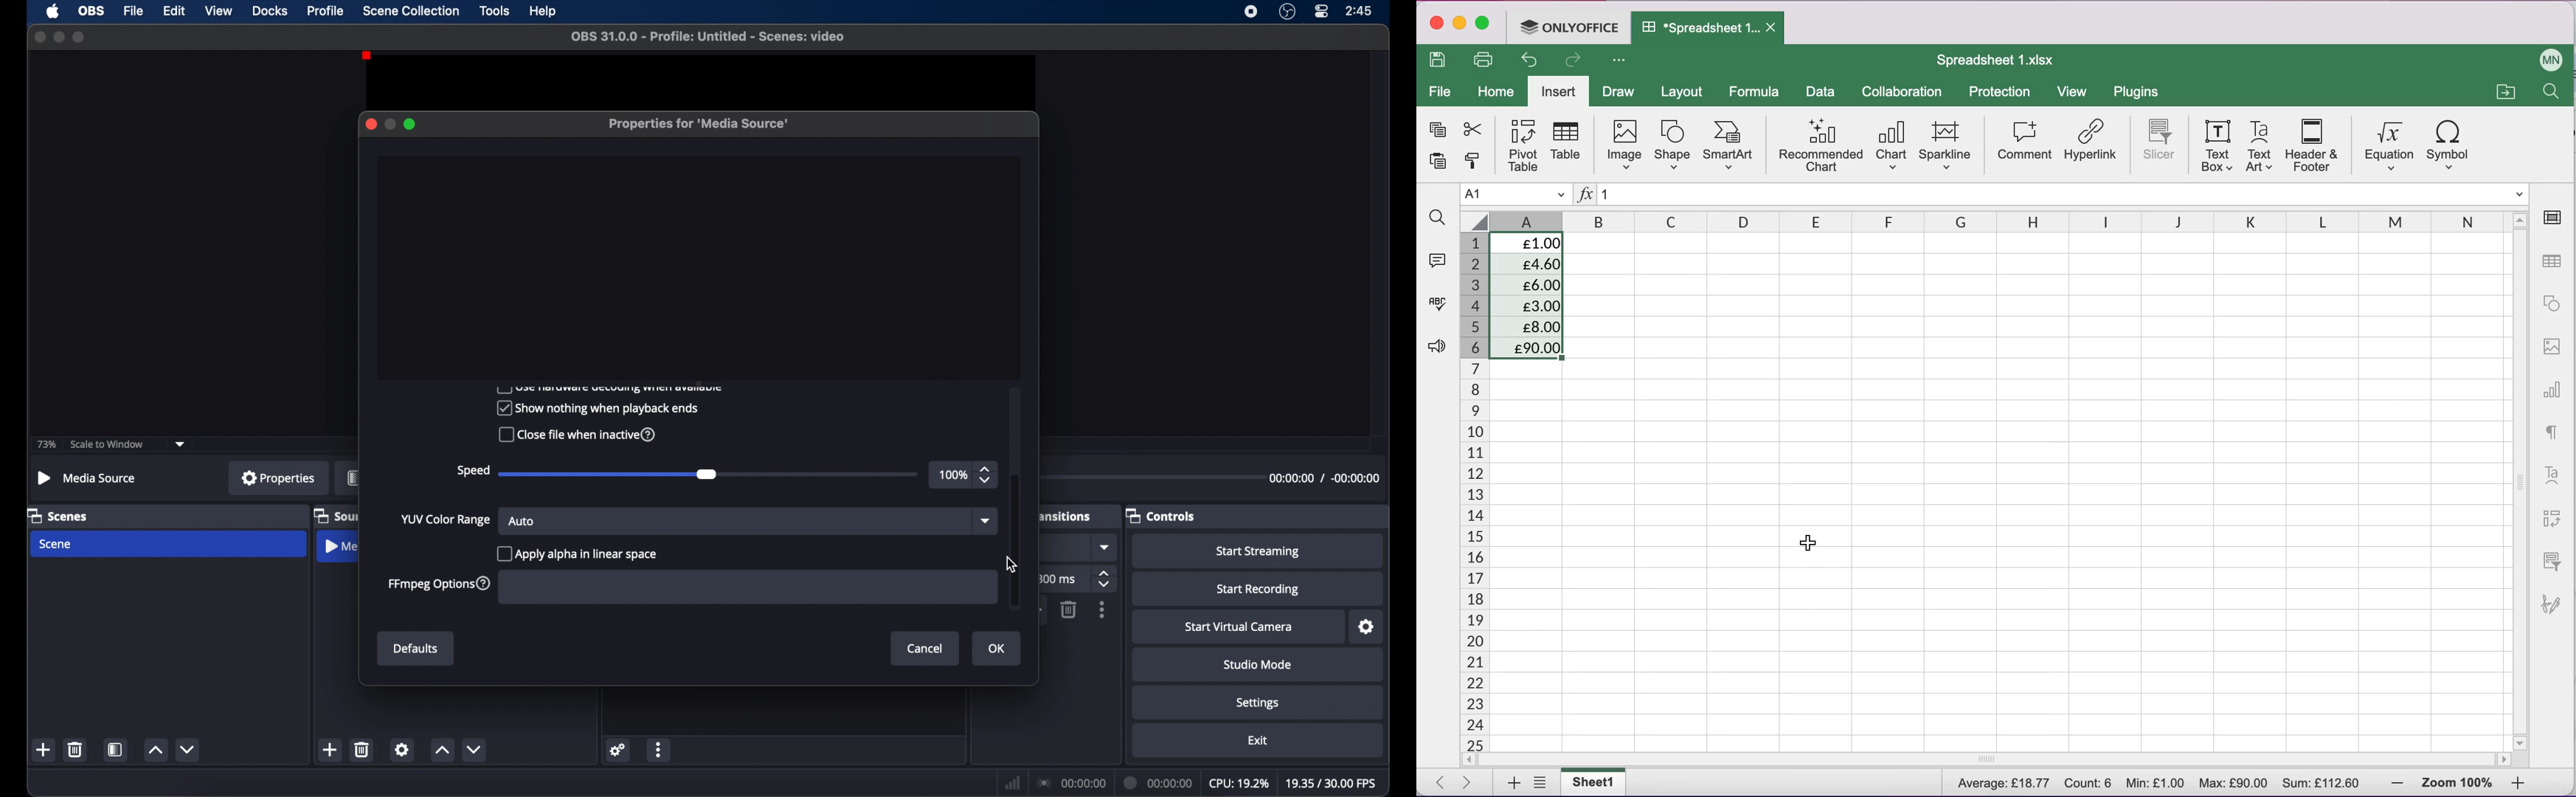  I want to click on pivot table, so click(2553, 522).